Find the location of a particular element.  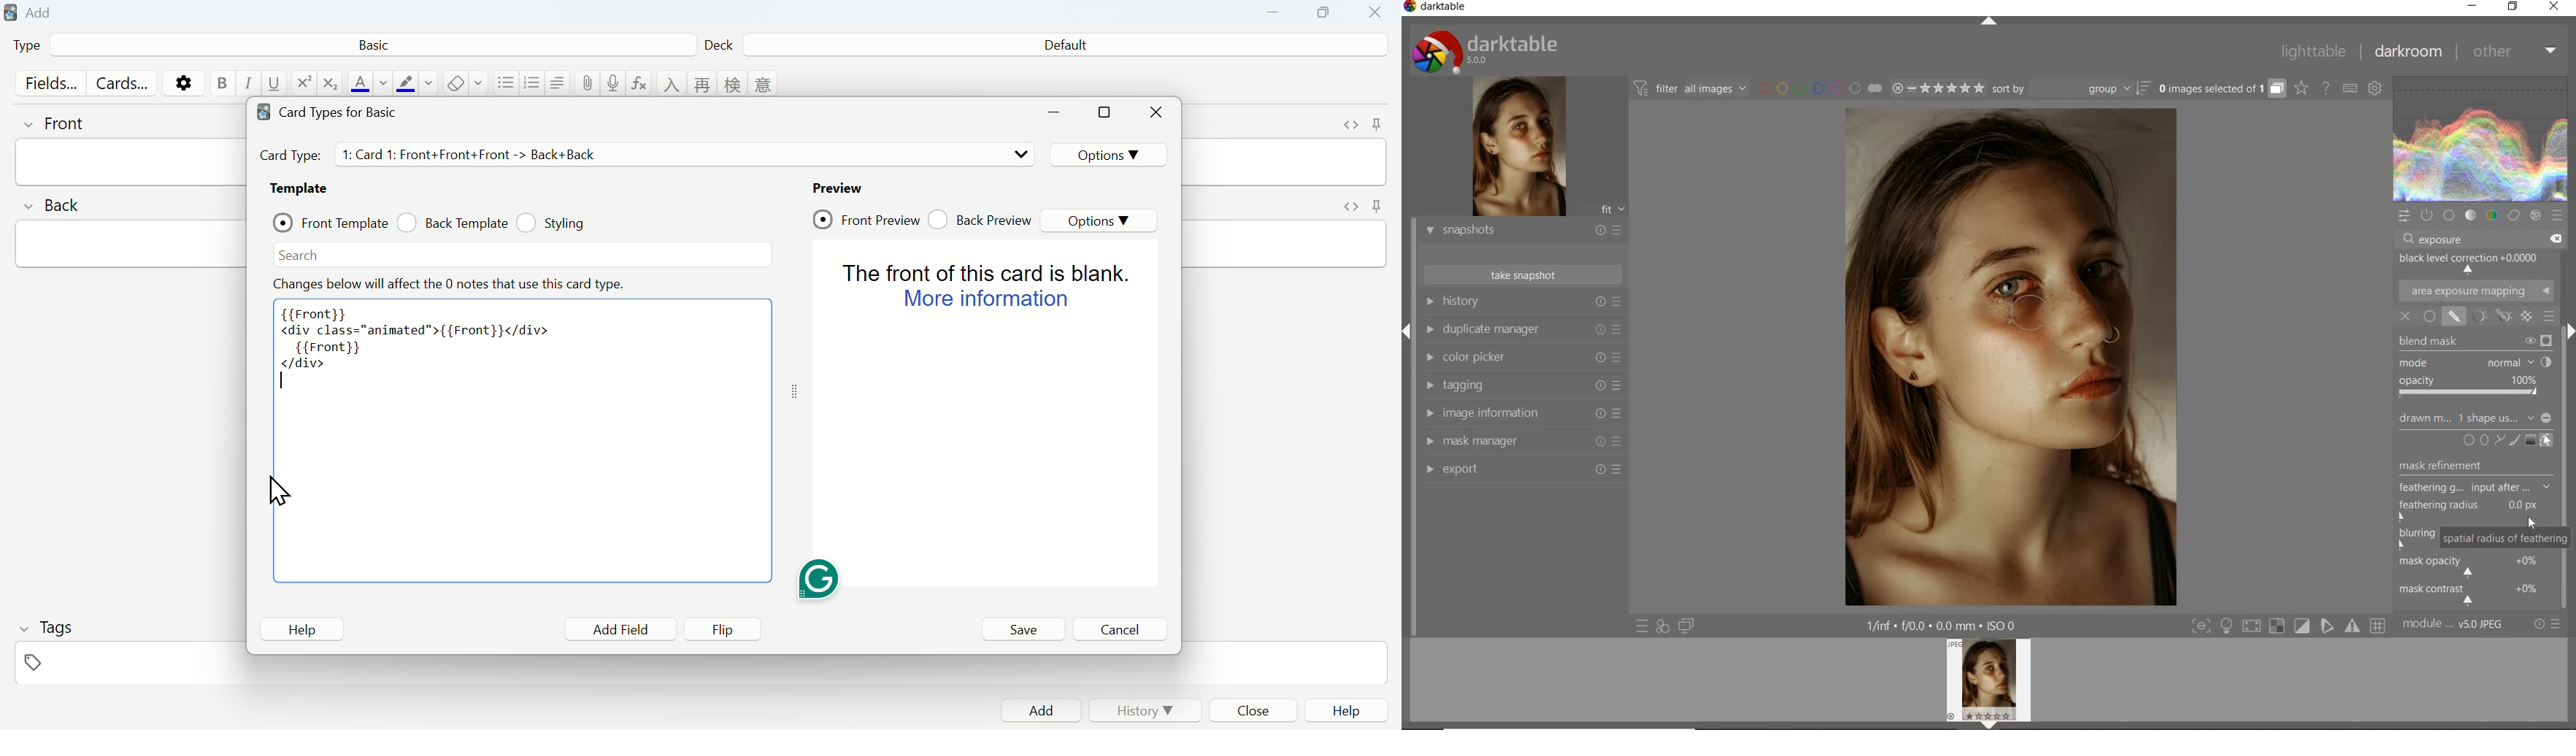

presets is located at coordinates (2558, 215).